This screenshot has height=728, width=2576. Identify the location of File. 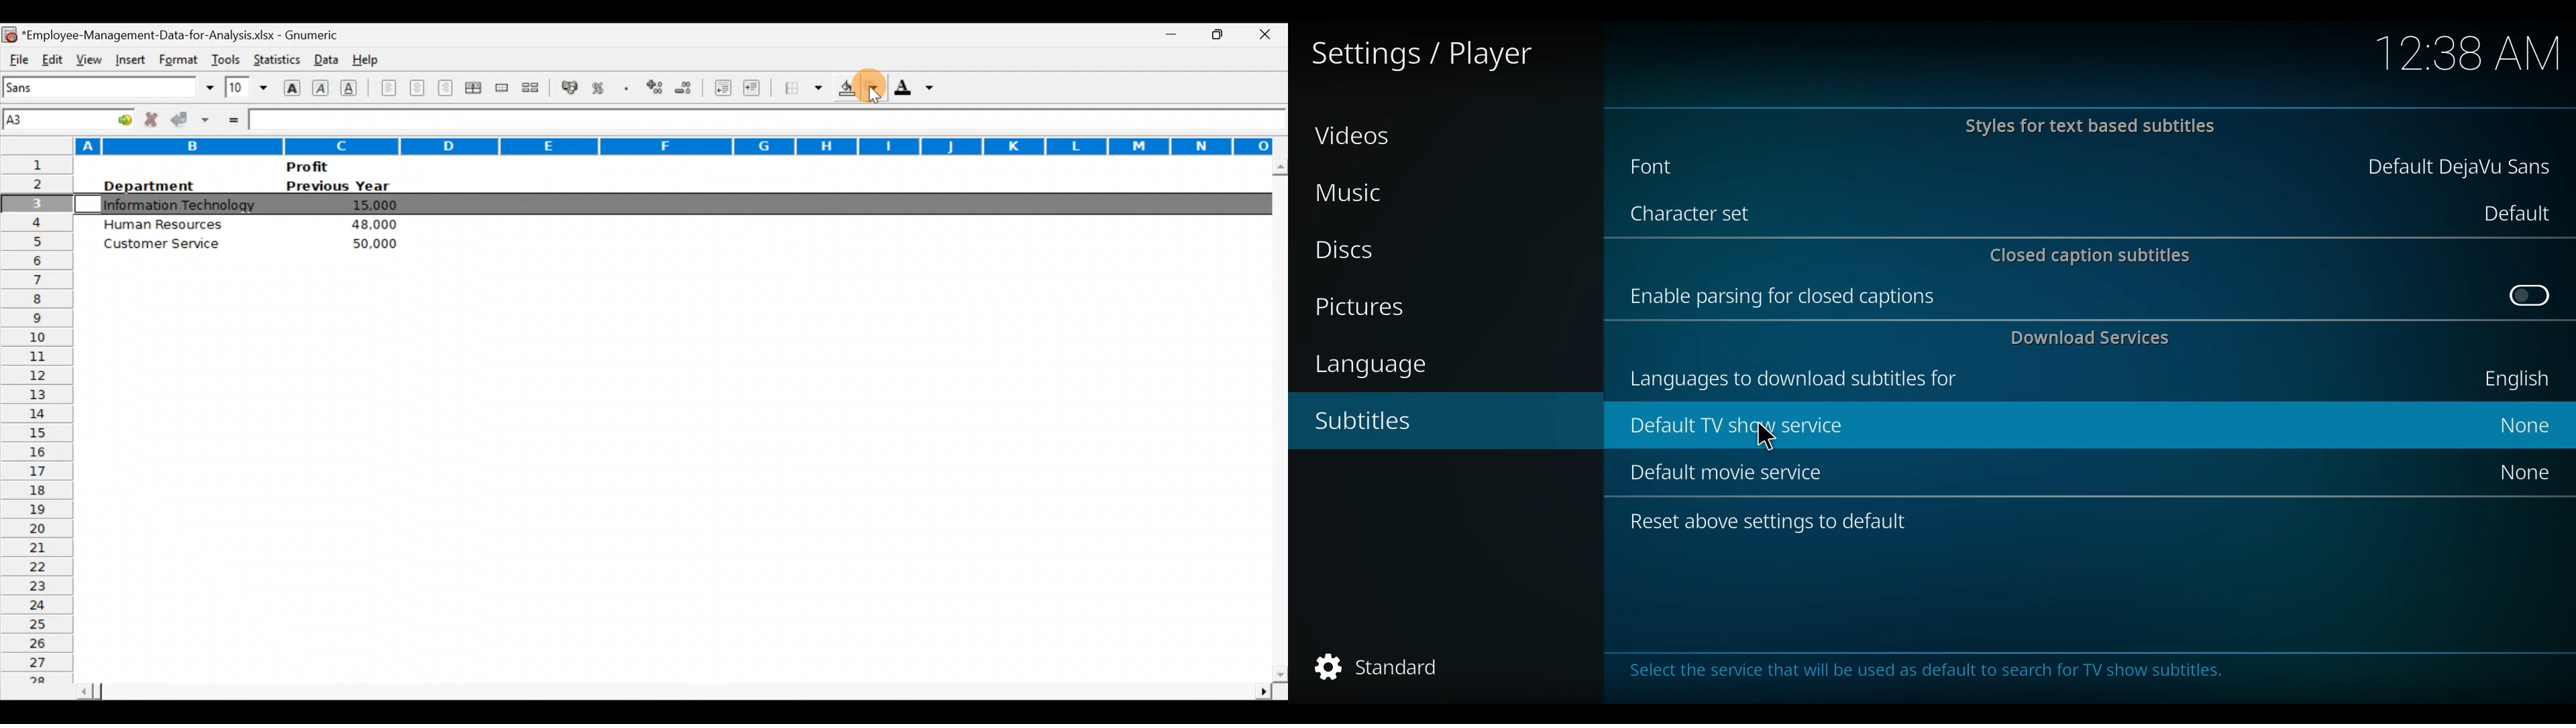
(17, 58).